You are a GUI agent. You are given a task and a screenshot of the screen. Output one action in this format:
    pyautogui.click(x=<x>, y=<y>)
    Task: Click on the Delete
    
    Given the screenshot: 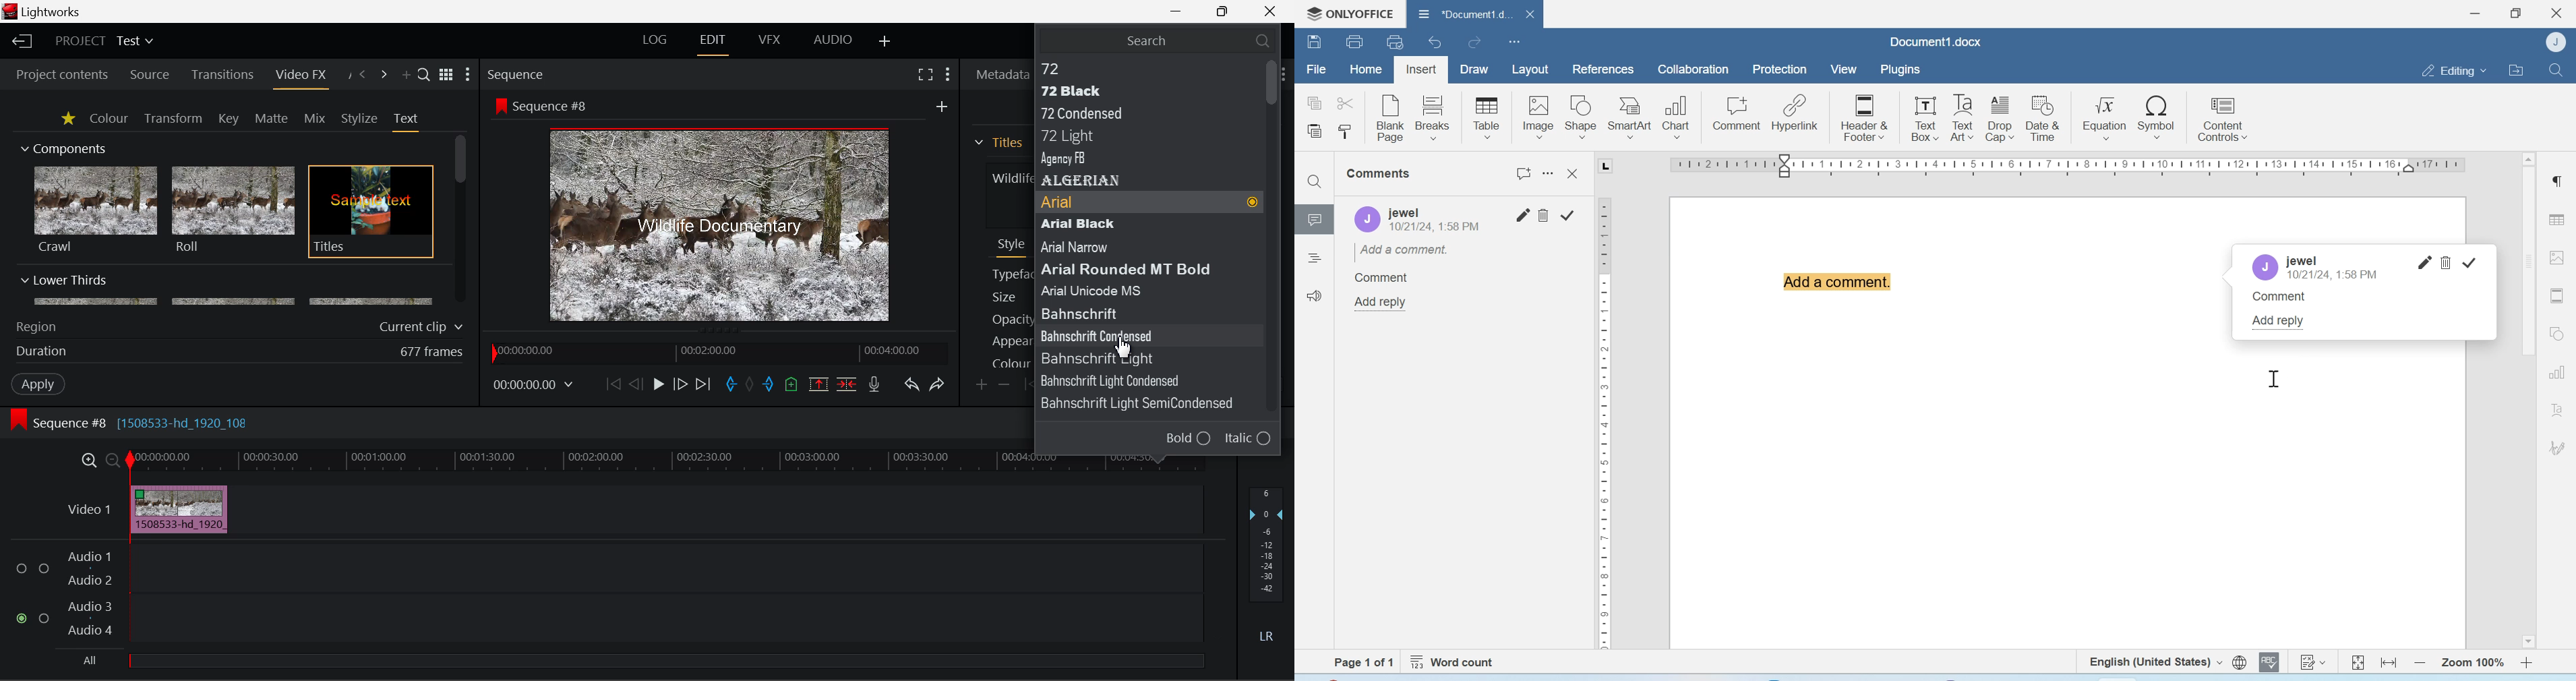 What is the action you would take?
    pyautogui.click(x=1545, y=215)
    